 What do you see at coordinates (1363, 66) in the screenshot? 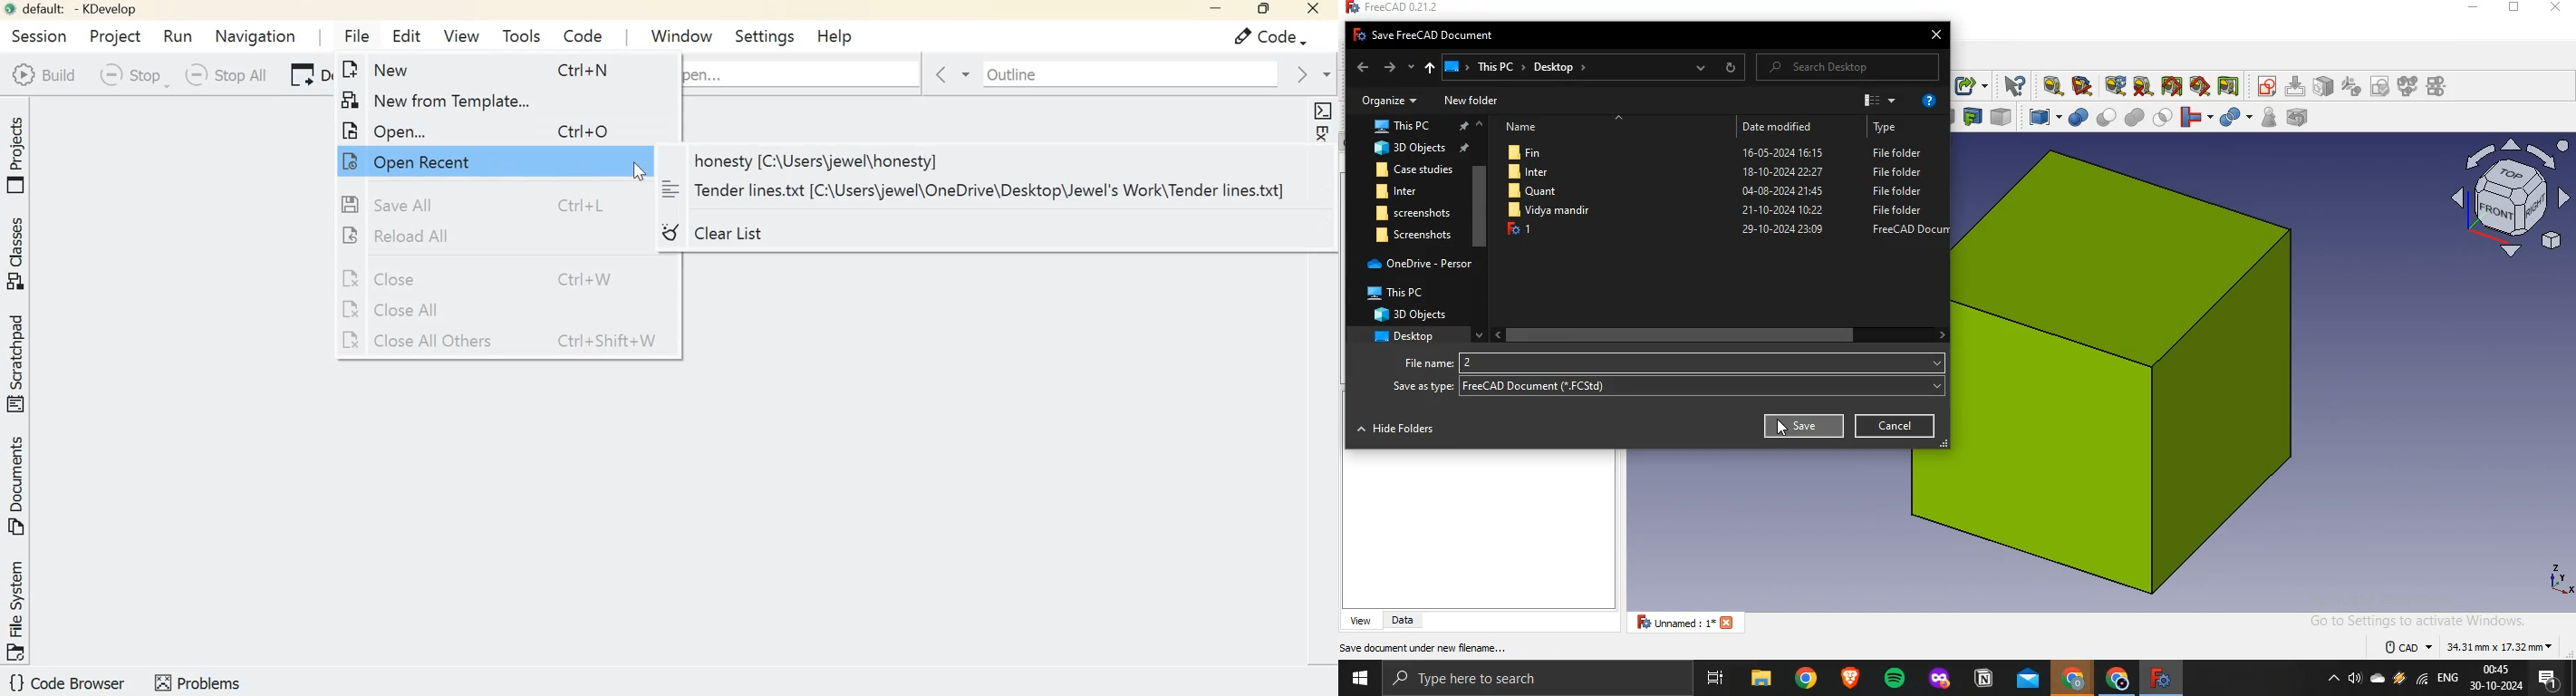
I see `back` at bounding box center [1363, 66].